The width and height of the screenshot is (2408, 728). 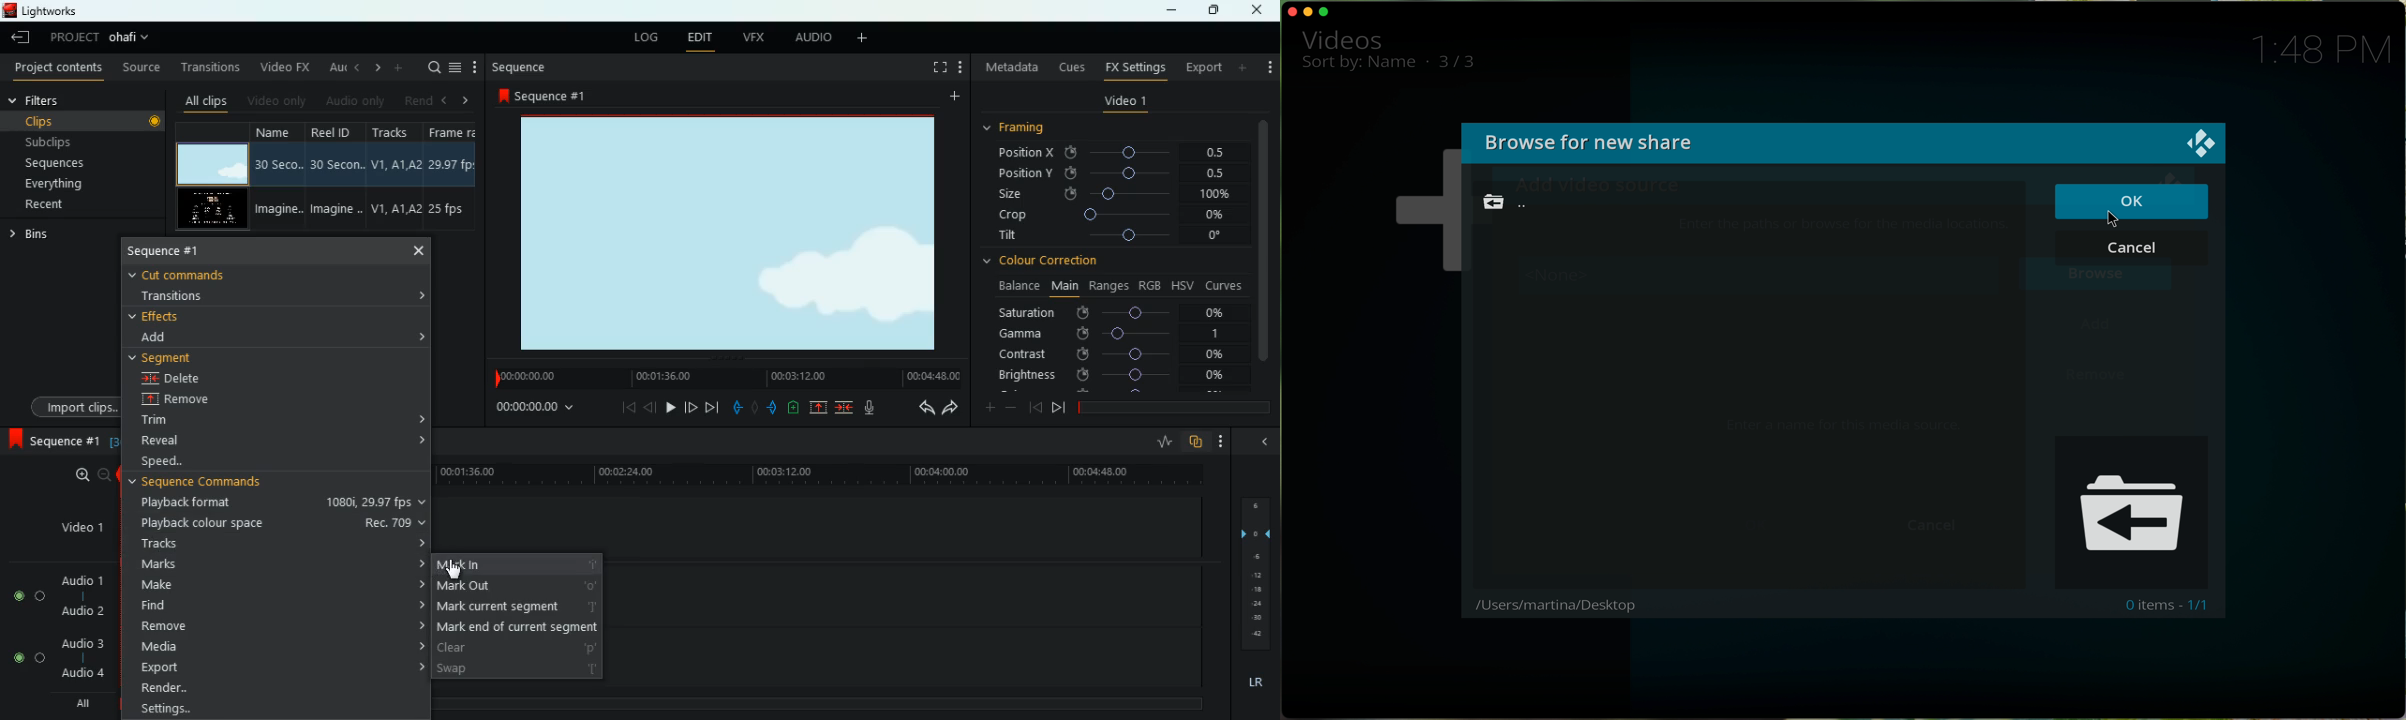 I want to click on maximize, so click(x=1211, y=11).